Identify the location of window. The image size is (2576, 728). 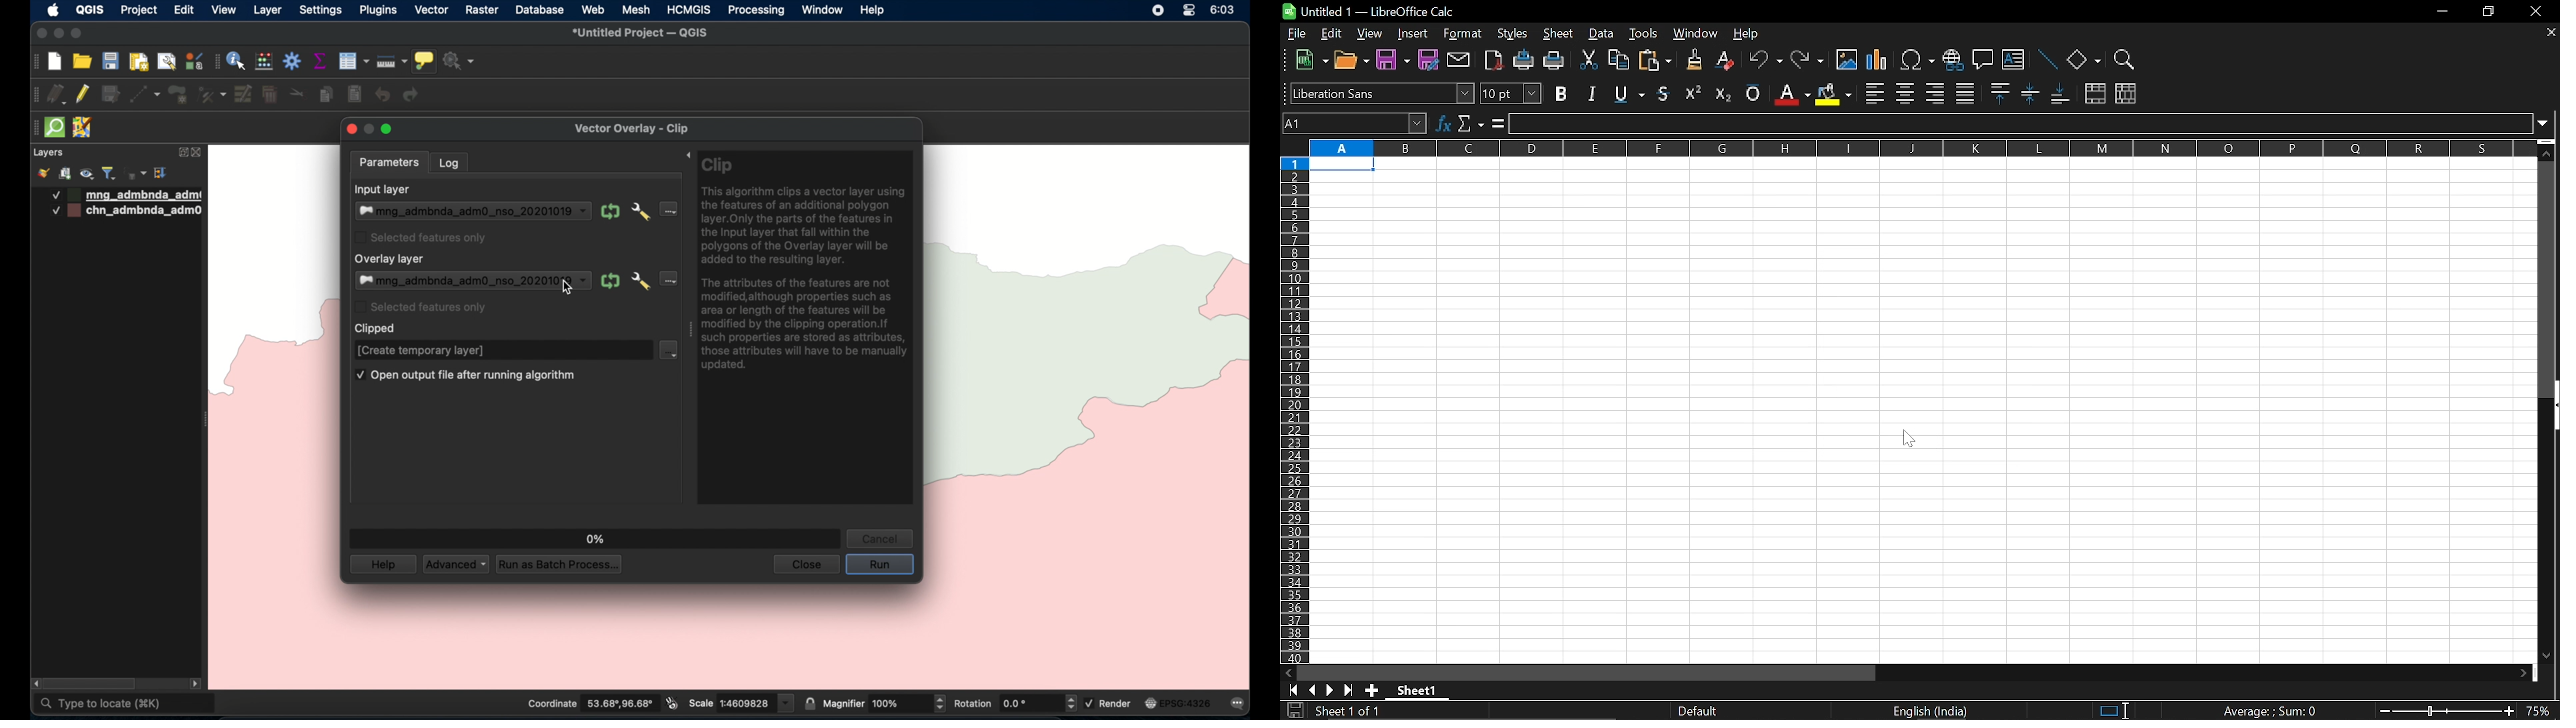
(1696, 35).